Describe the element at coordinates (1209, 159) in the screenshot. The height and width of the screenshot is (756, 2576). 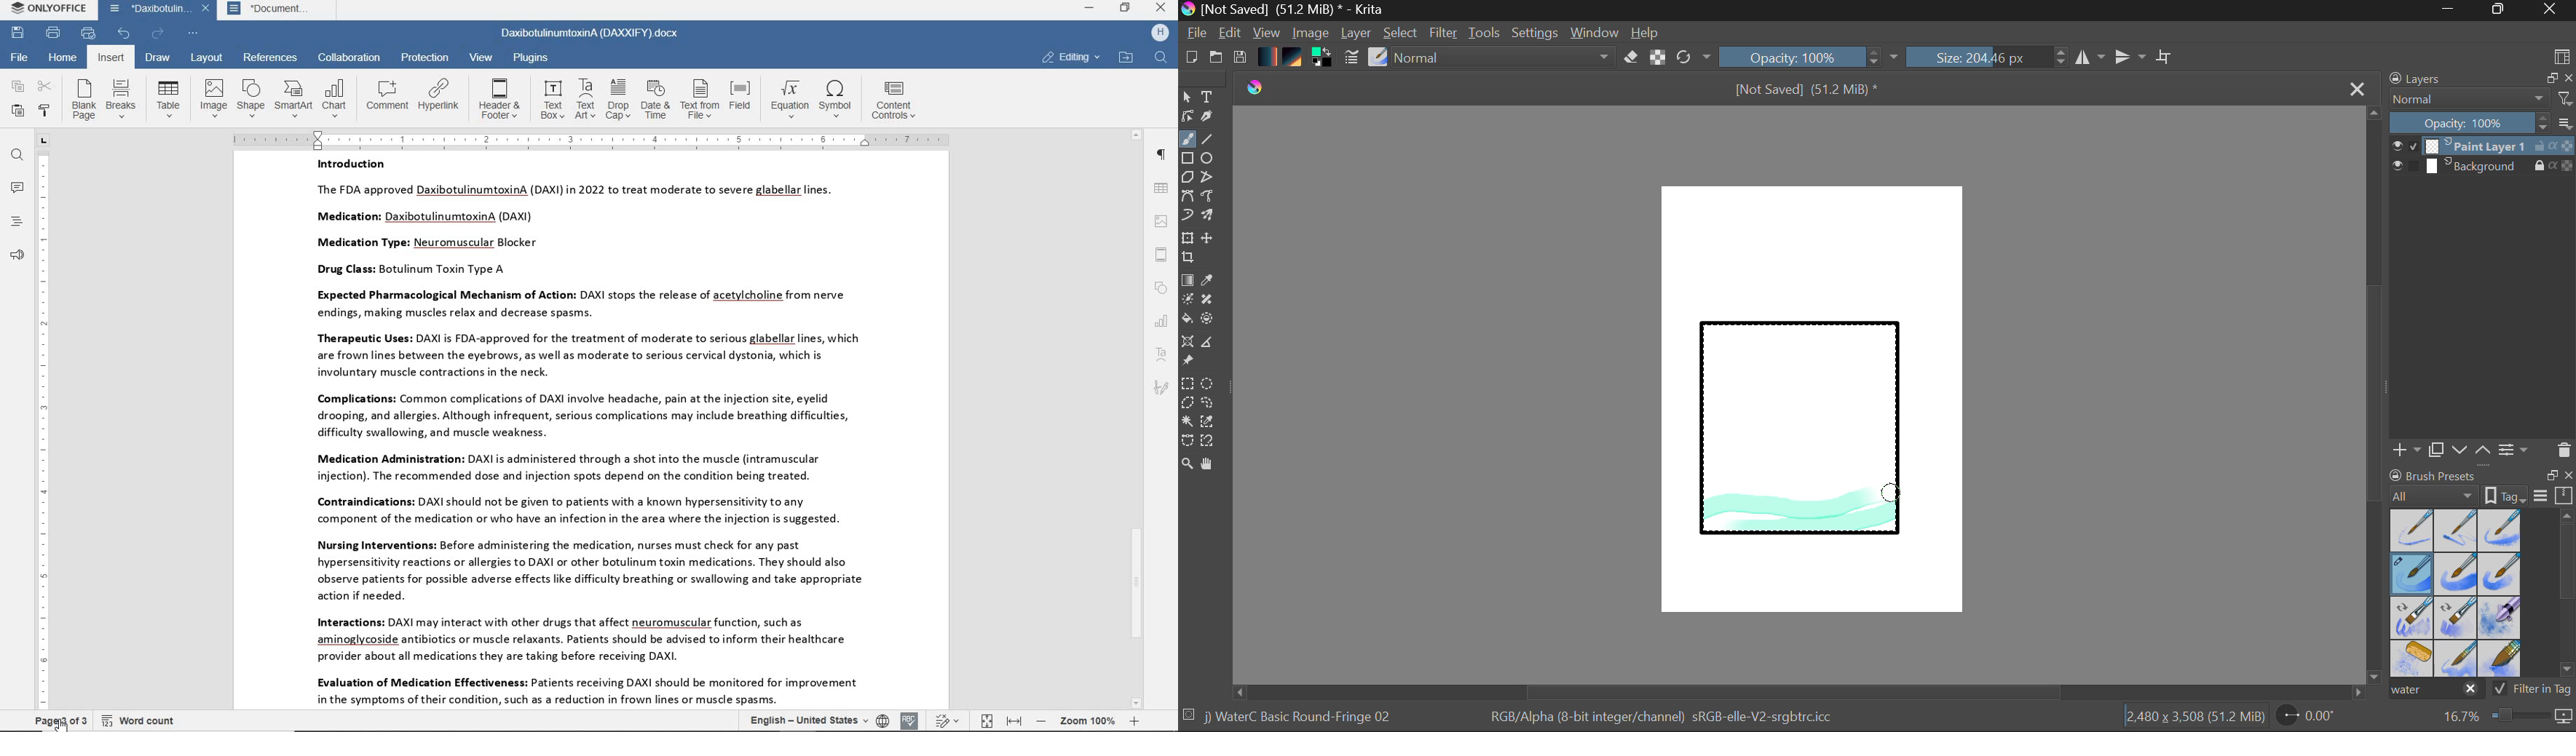
I see `Elipses` at that location.